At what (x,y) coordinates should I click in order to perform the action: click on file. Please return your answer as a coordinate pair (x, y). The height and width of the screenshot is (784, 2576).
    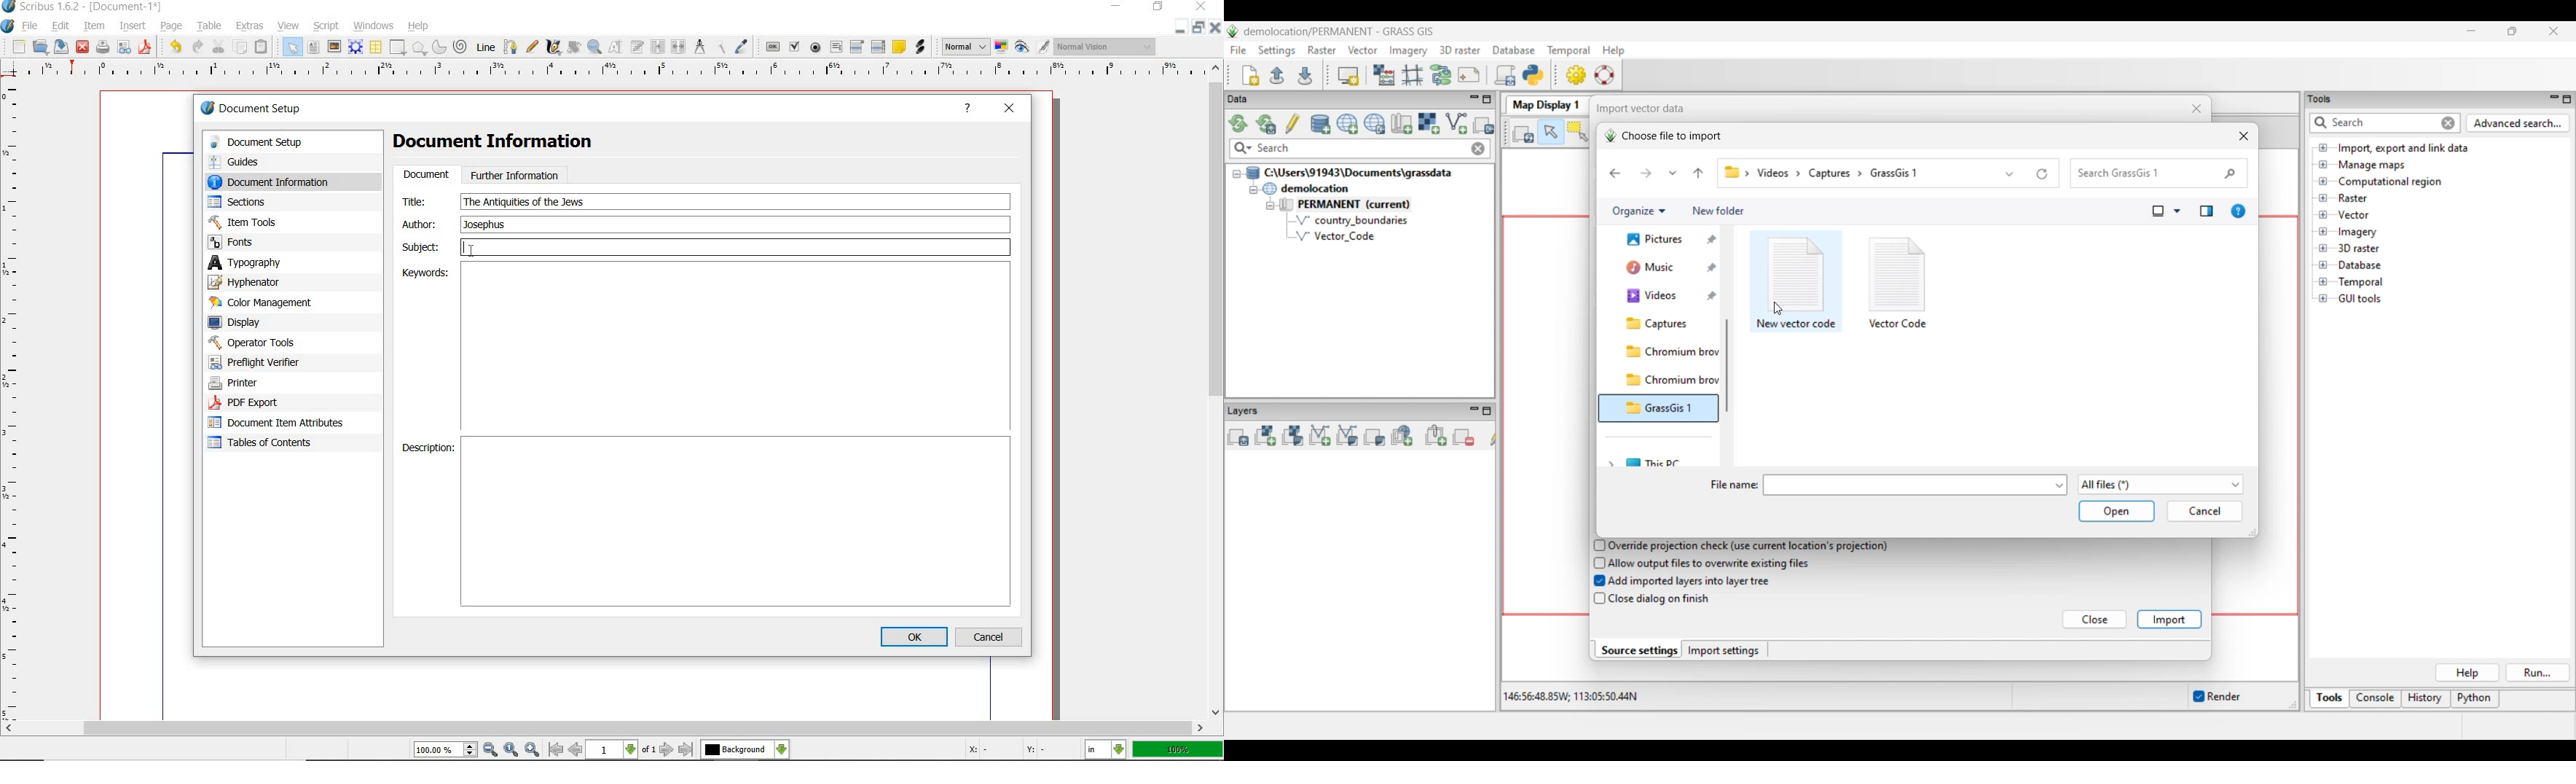
    Looking at the image, I should click on (31, 25).